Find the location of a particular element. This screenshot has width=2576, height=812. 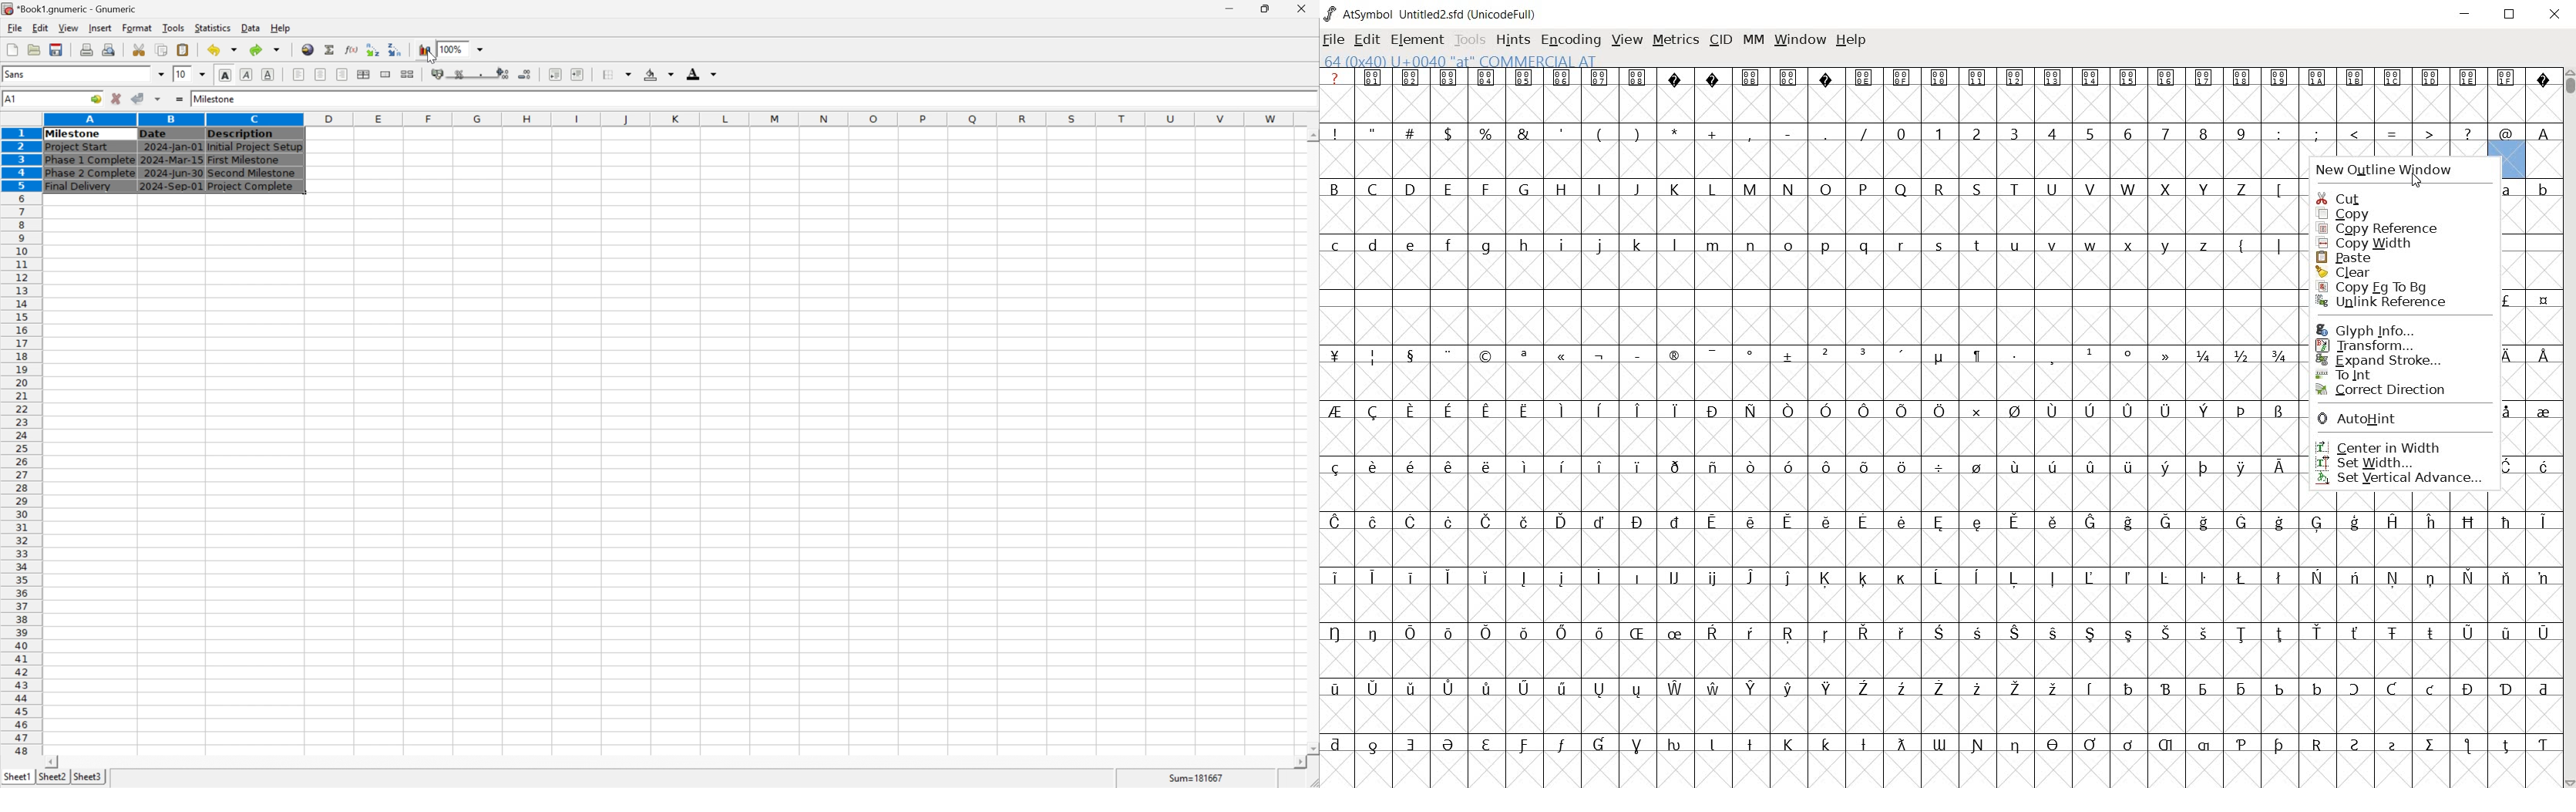

view is located at coordinates (68, 28).